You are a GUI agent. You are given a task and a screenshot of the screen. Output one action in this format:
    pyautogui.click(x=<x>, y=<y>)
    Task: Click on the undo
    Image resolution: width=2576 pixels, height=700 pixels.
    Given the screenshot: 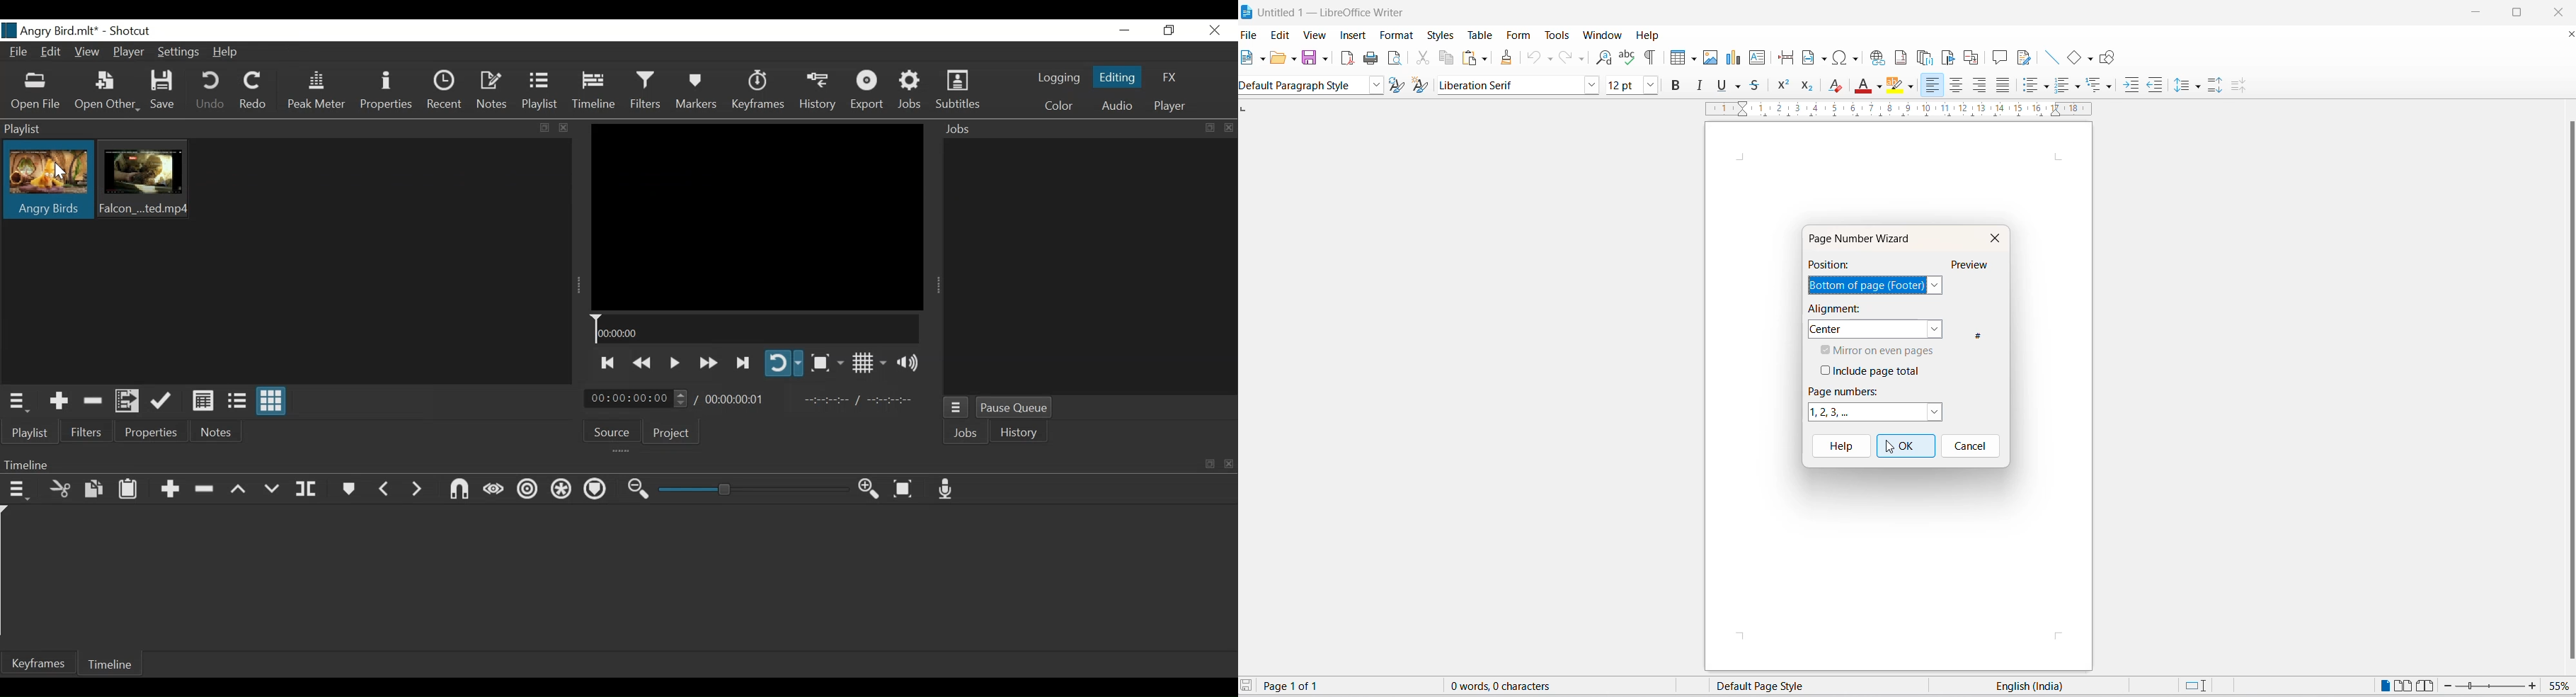 What is the action you would take?
    pyautogui.click(x=1535, y=60)
    